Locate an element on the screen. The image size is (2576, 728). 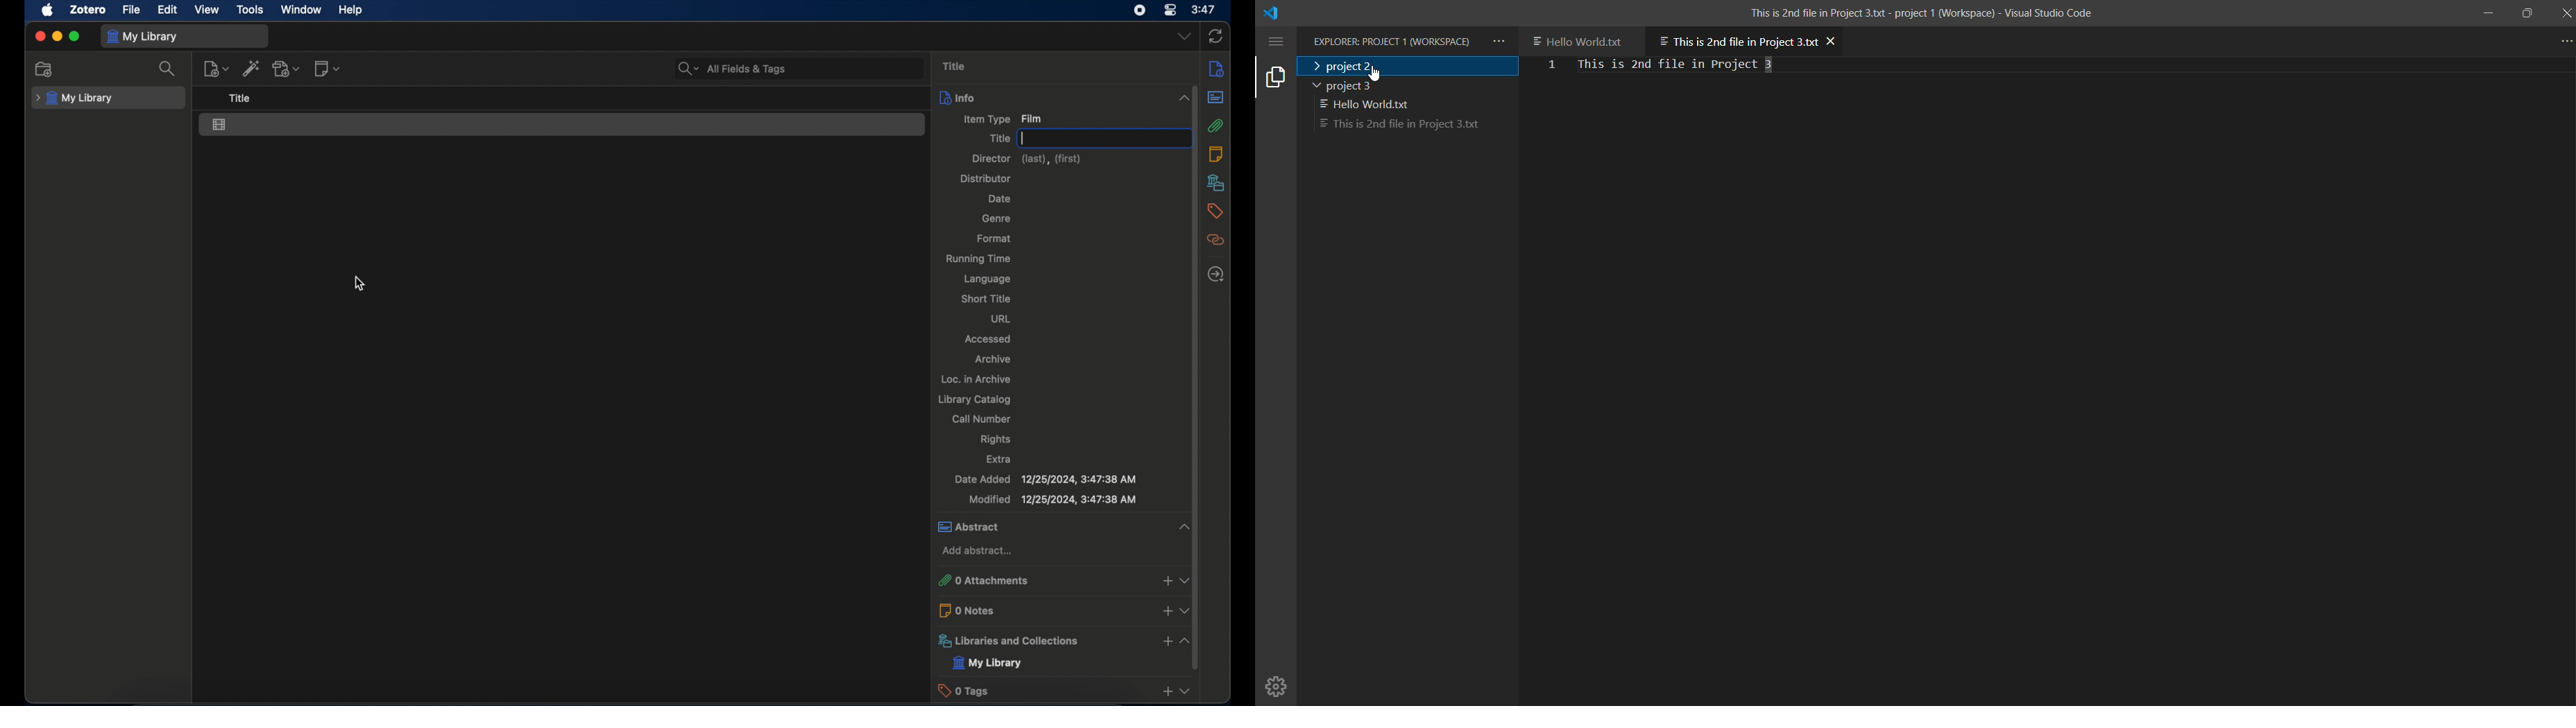
my library is located at coordinates (141, 37).